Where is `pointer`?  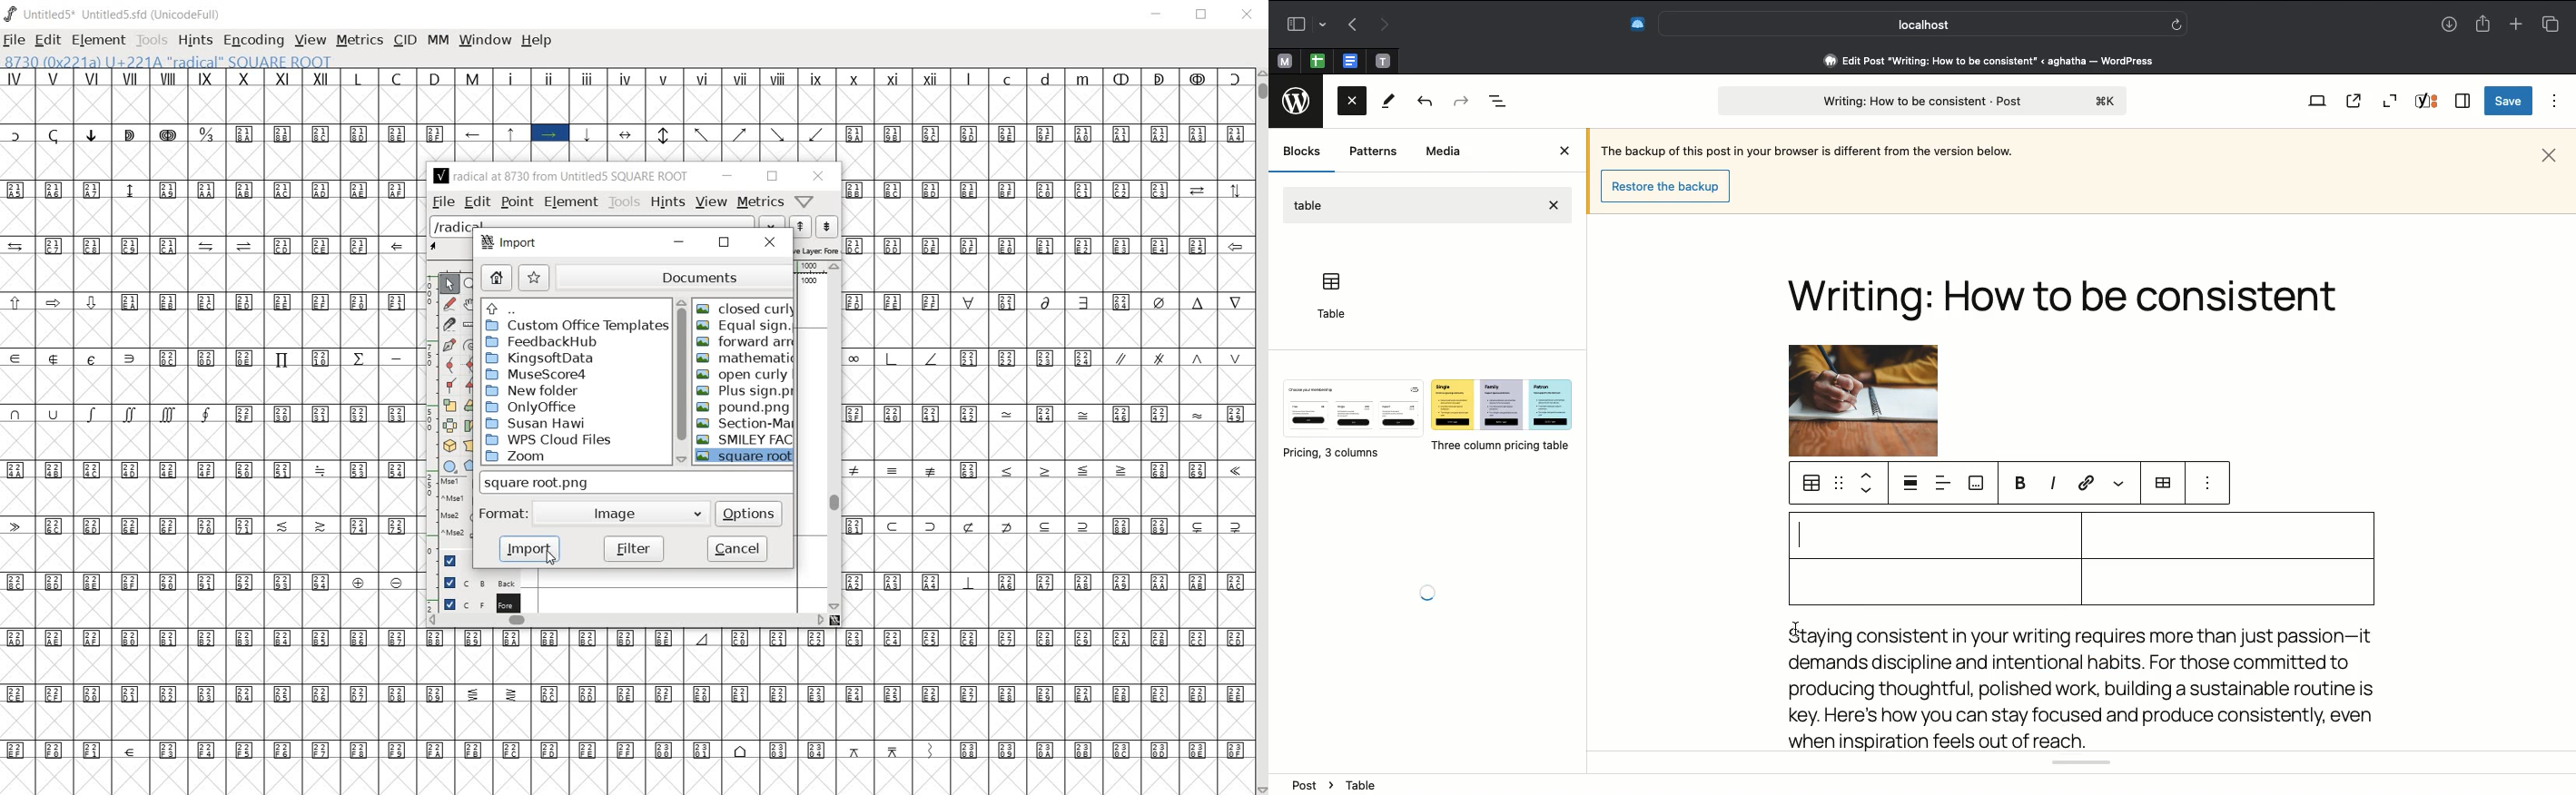 pointer is located at coordinates (451, 282).